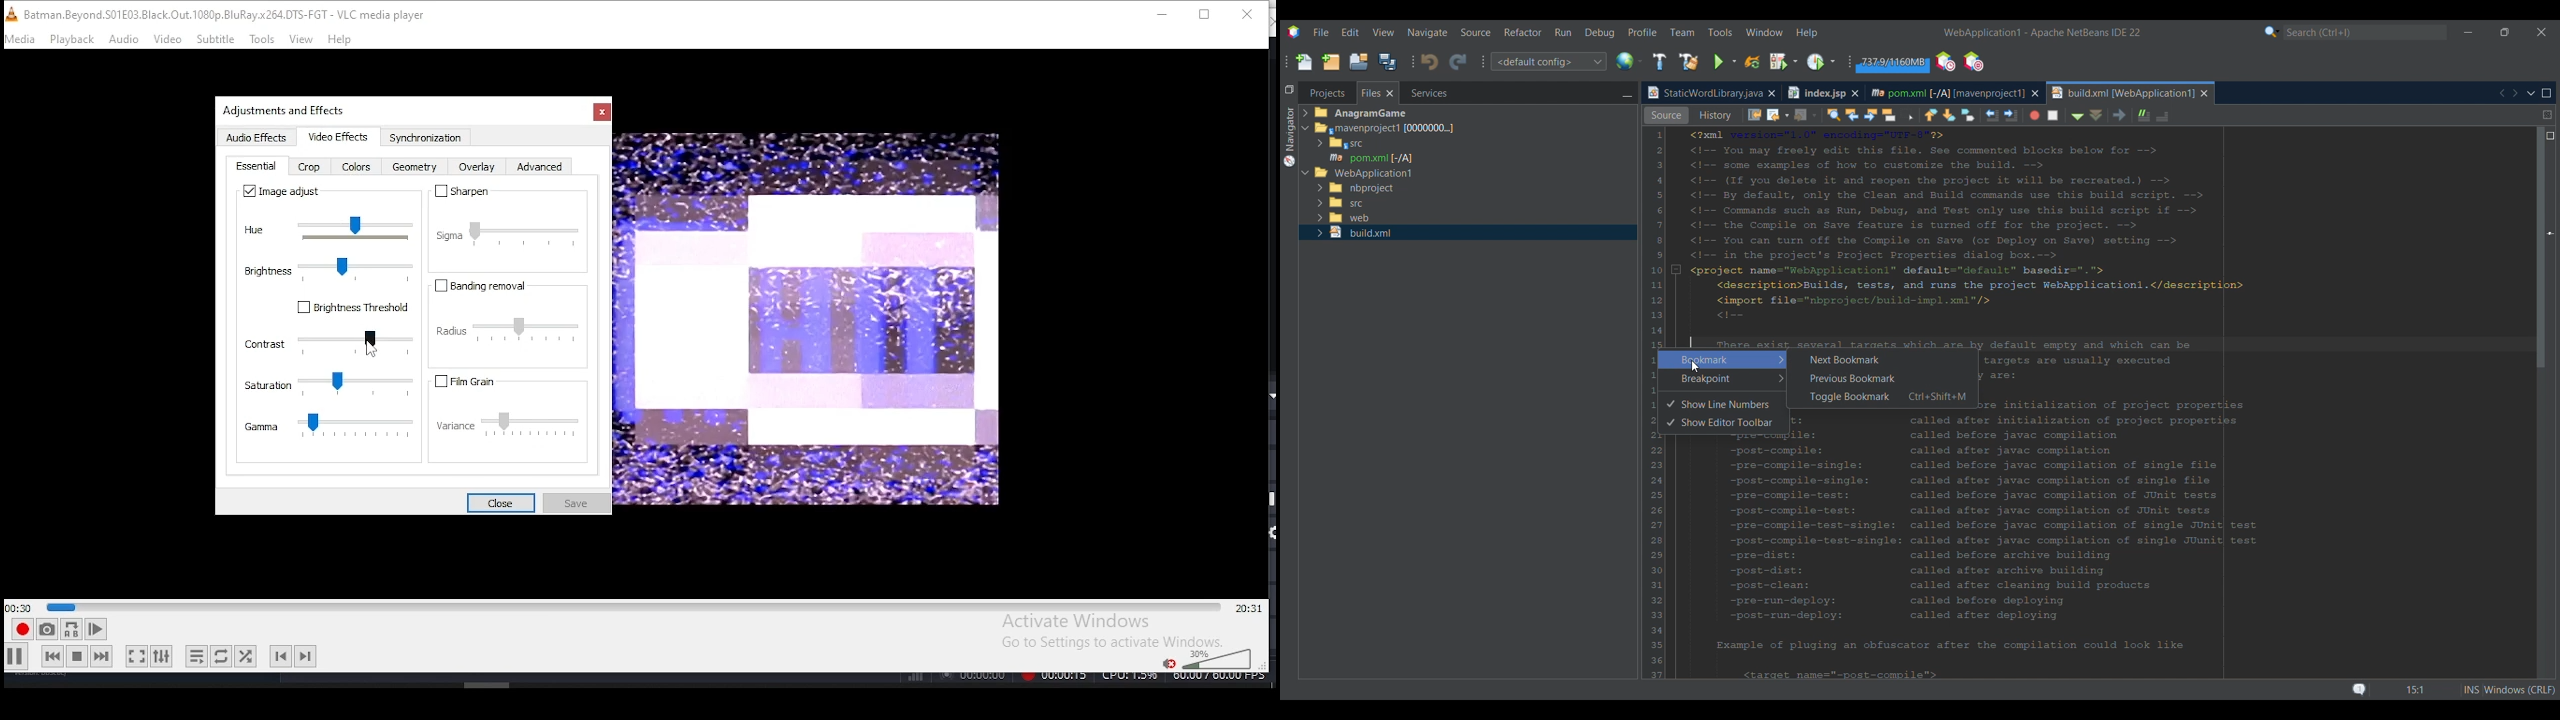 The height and width of the screenshot is (728, 2576). What do you see at coordinates (20, 607) in the screenshot?
I see `elapsed time` at bounding box center [20, 607].